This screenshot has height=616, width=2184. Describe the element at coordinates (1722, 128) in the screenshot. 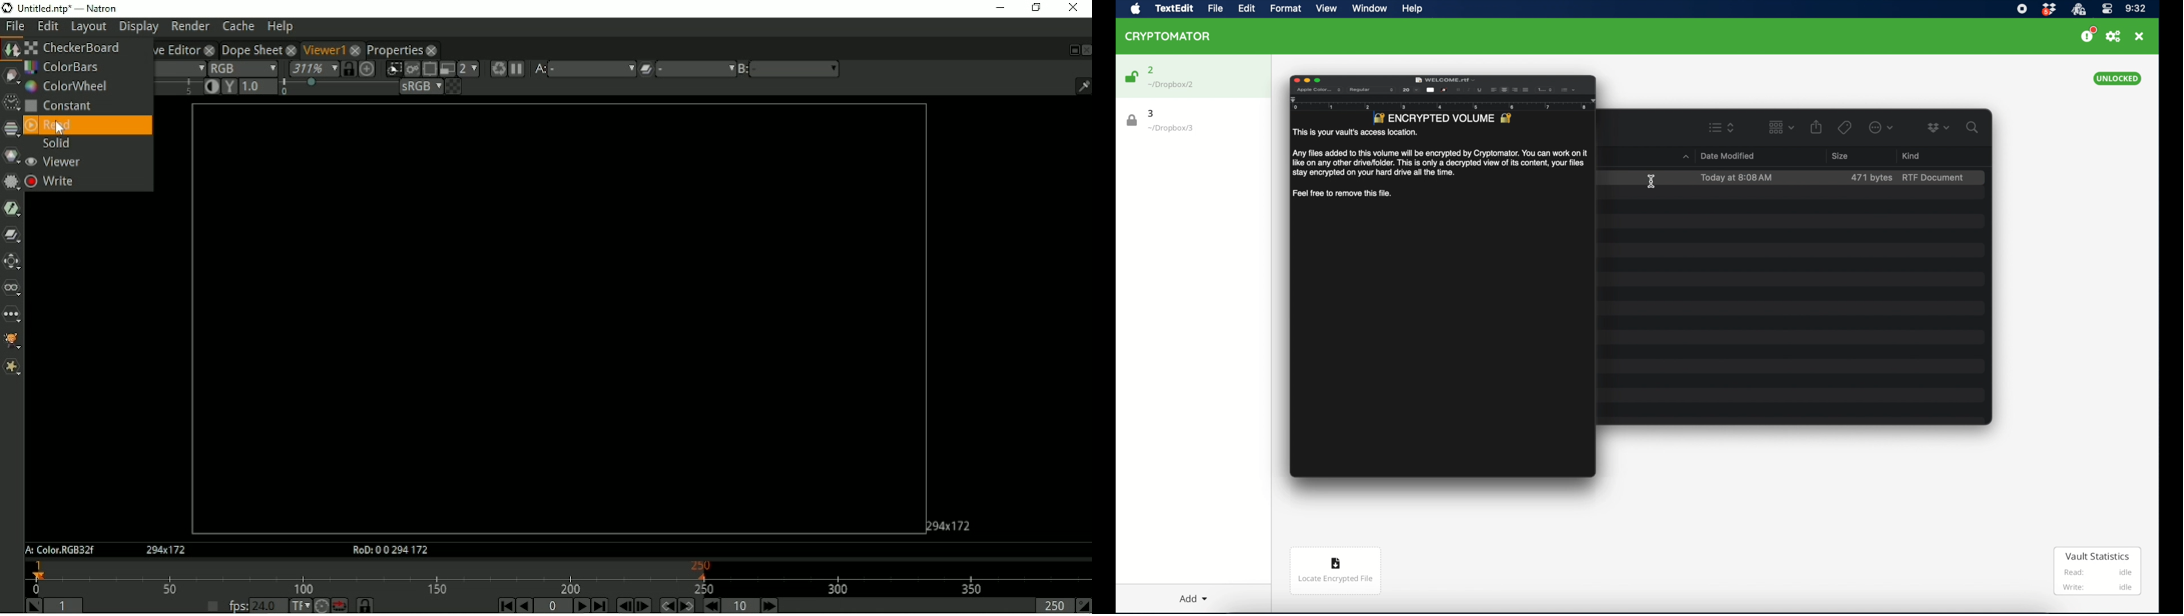

I see `list view stepper button` at that location.